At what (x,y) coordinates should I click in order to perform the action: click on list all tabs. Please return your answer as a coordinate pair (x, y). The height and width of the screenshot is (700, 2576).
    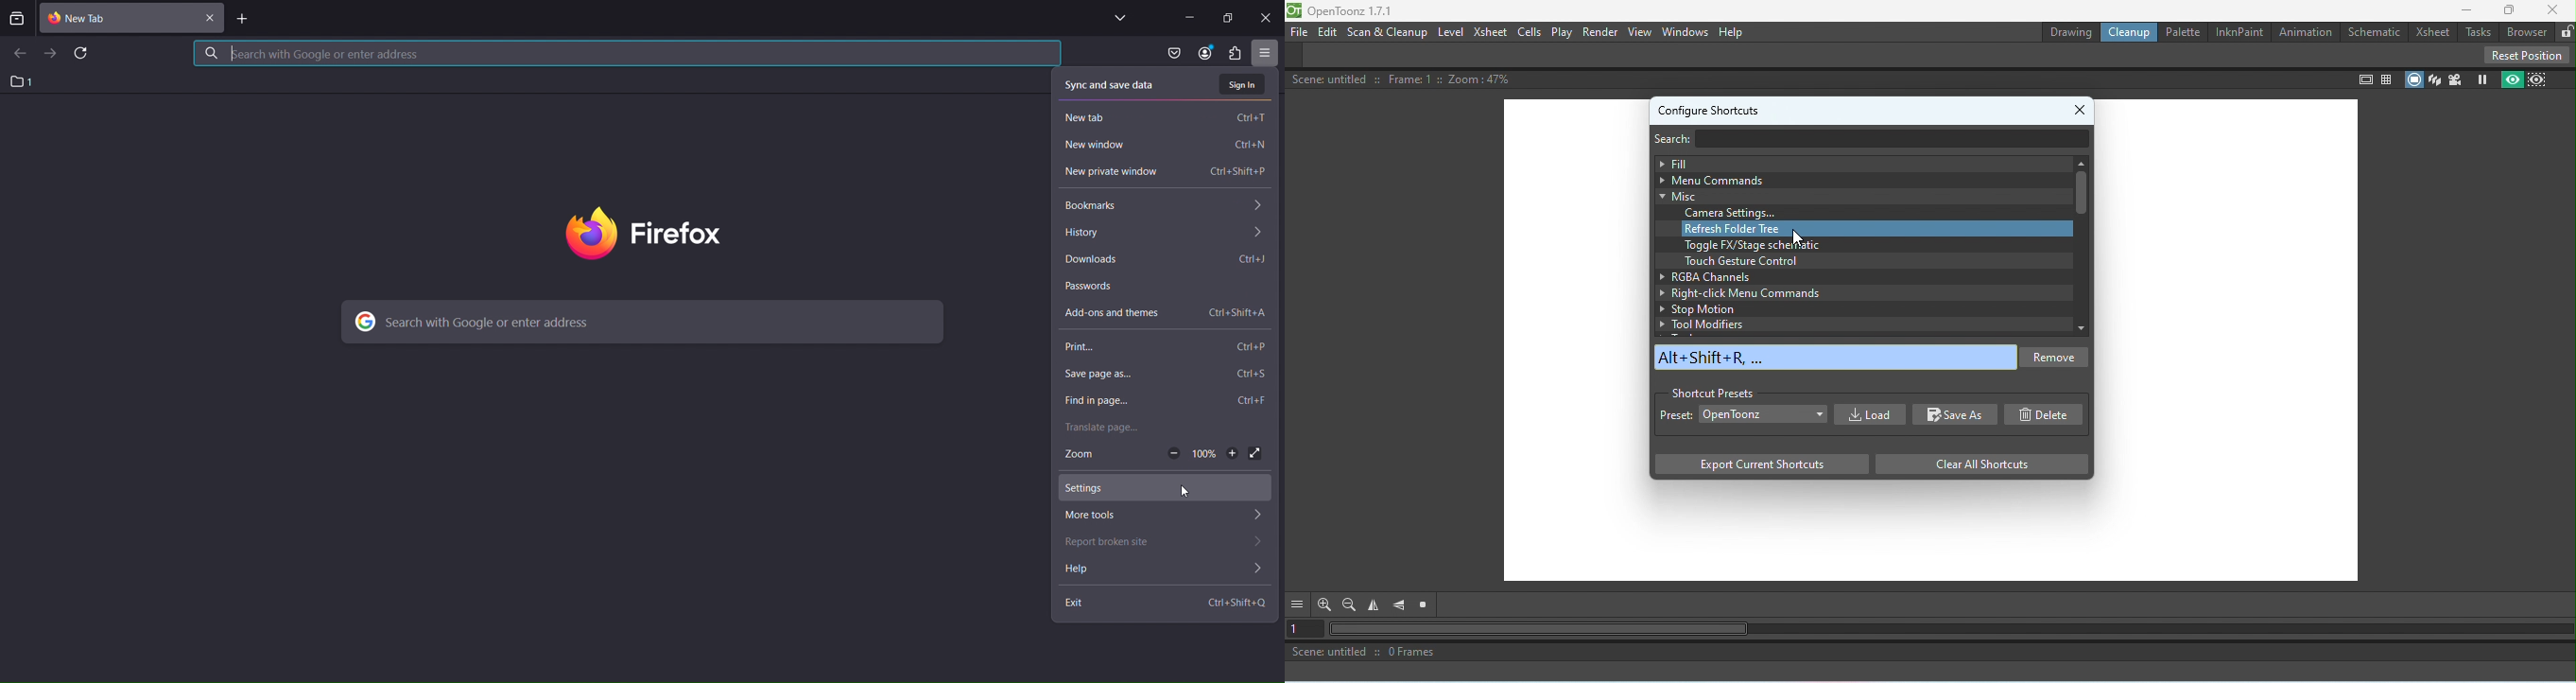
    Looking at the image, I should click on (1115, 19).